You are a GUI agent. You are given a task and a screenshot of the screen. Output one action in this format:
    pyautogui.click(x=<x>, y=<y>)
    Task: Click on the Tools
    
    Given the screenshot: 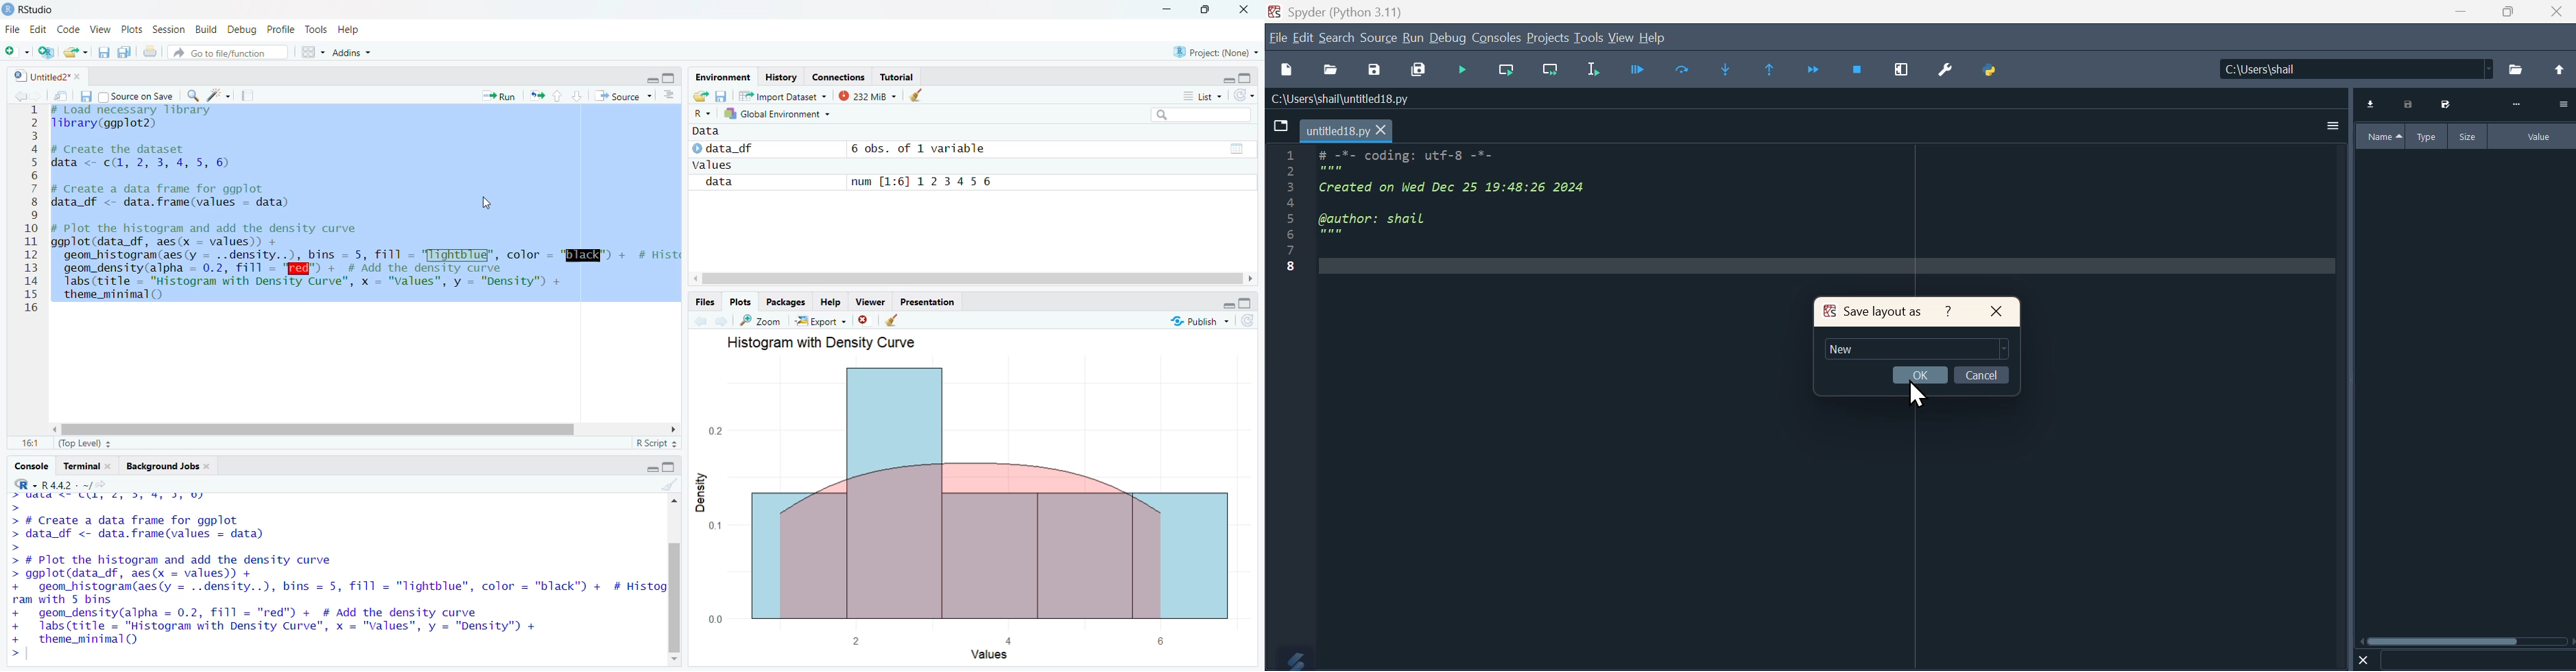 What is the action you would take?
    pyautogui.click(x=316, y=29)
    